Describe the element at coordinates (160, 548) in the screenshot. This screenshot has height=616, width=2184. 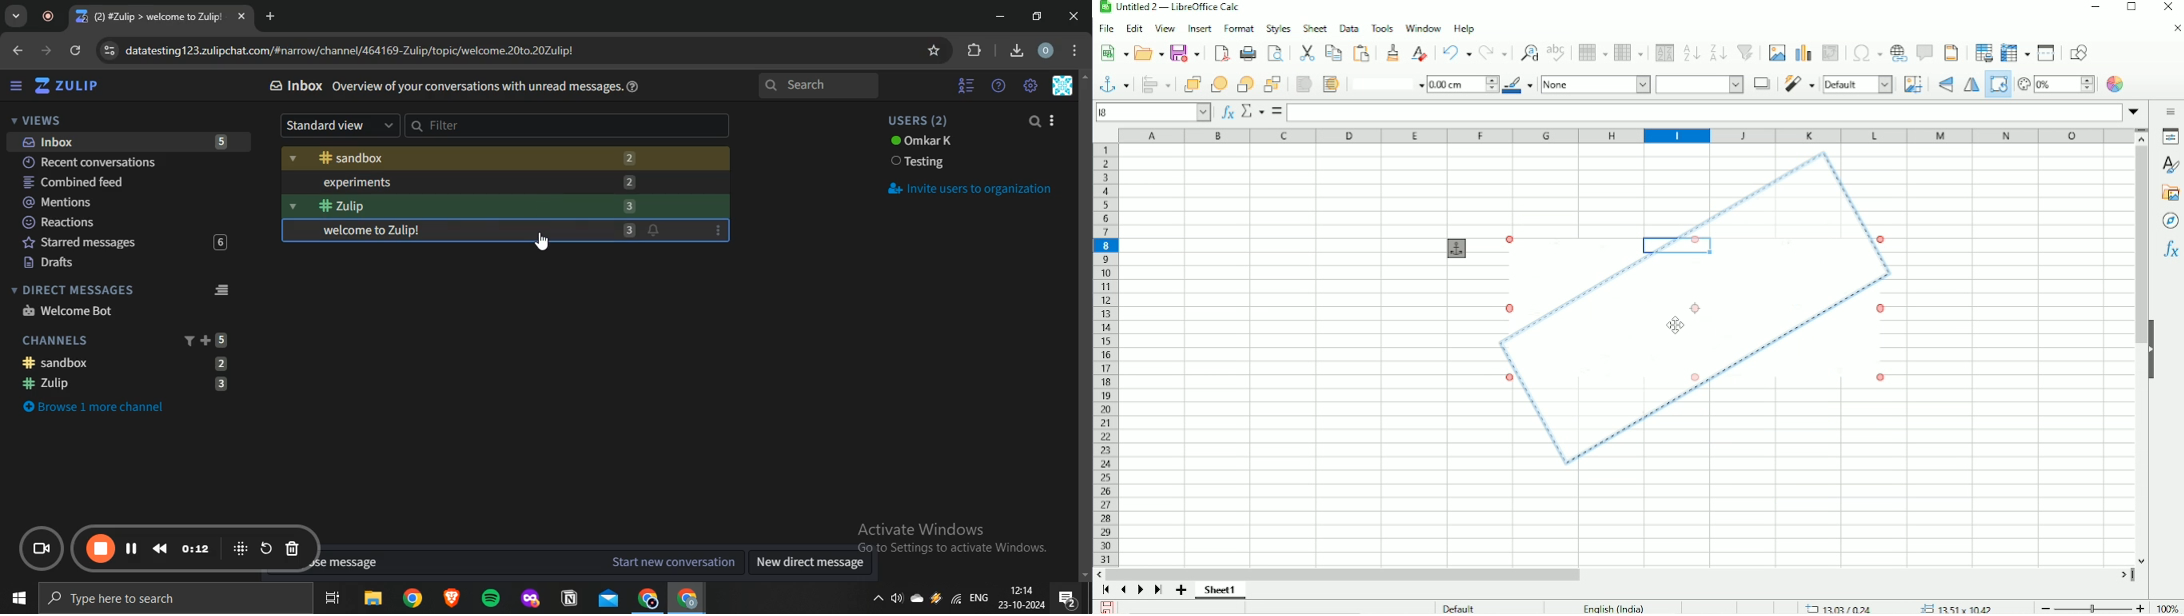
I see `preview back` at that location.